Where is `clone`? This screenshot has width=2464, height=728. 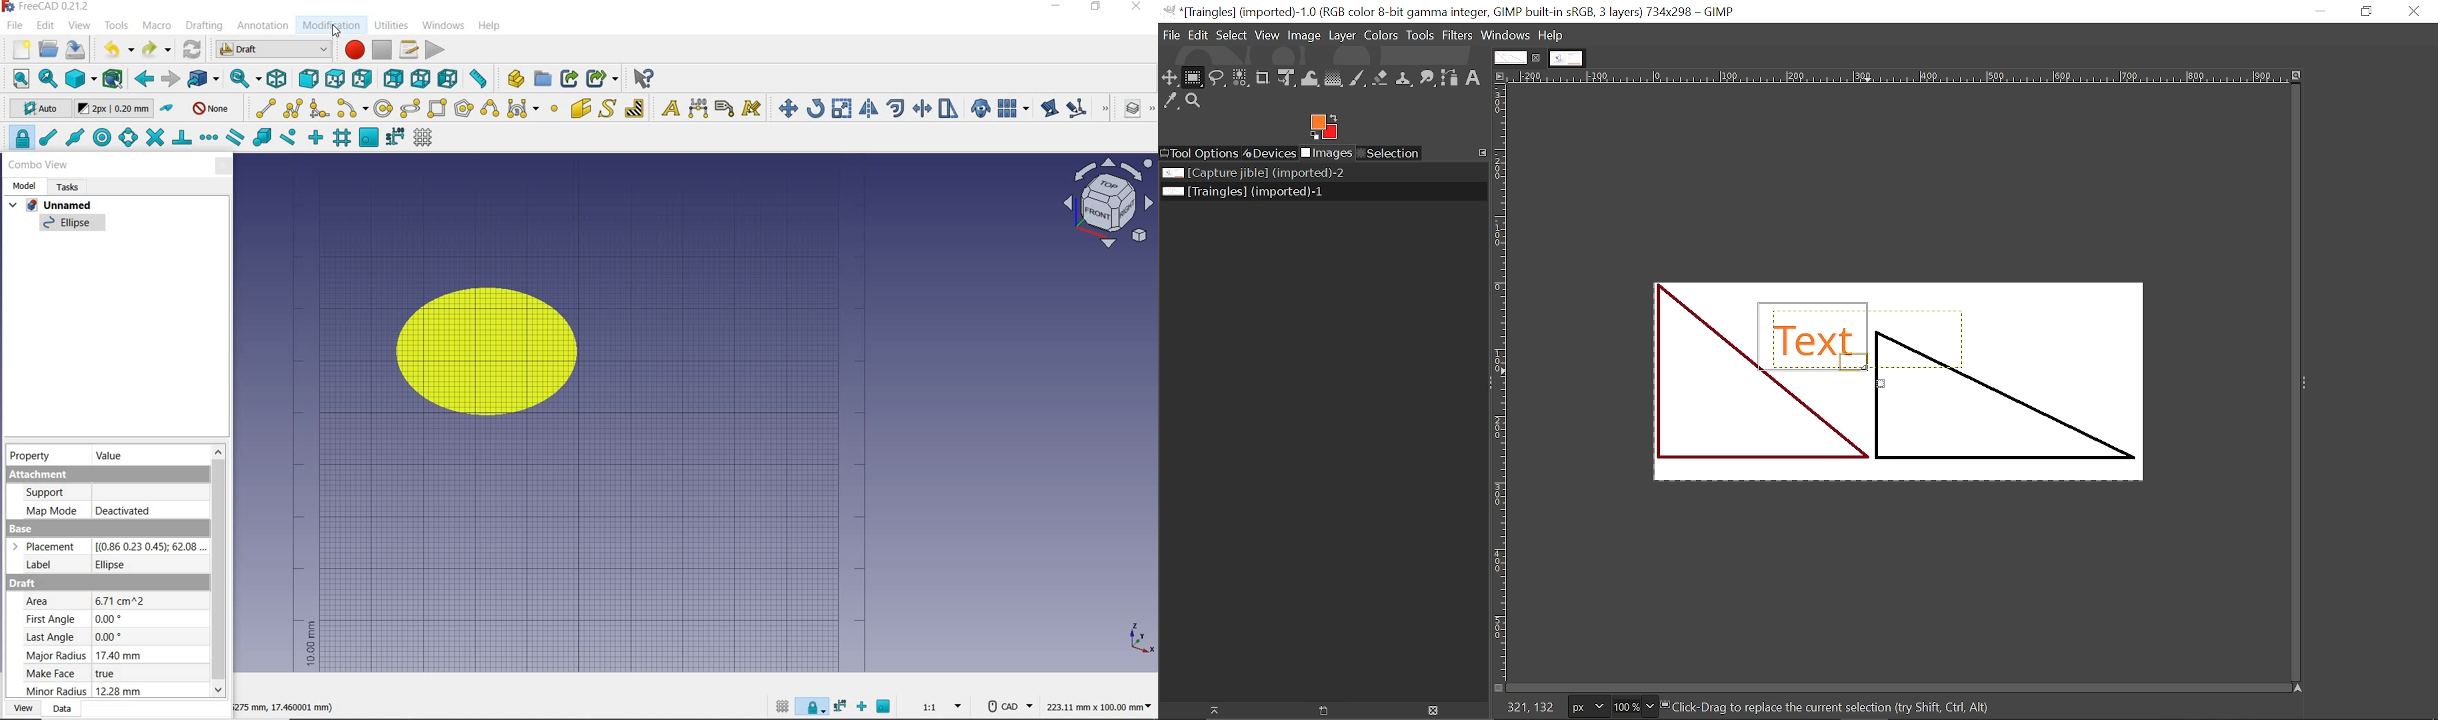
clone is located at coordinates (979, 108).